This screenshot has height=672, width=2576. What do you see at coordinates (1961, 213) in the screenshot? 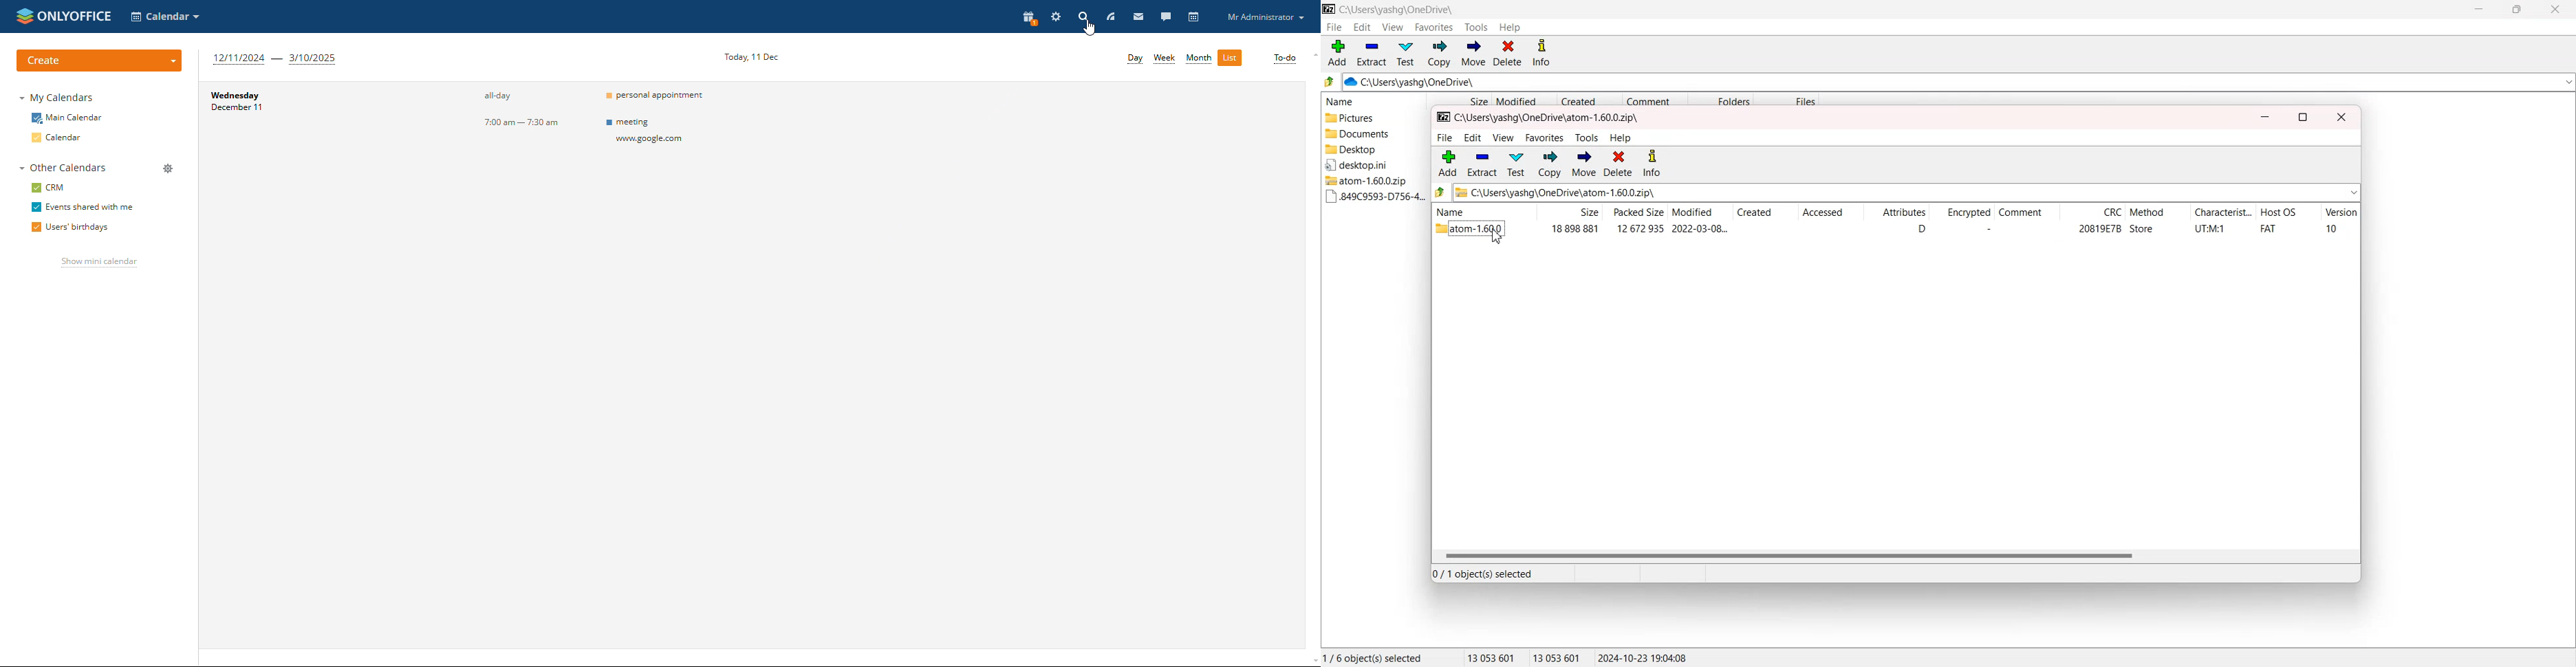
I see `Encrypted` at bounding box center [1961, 213].